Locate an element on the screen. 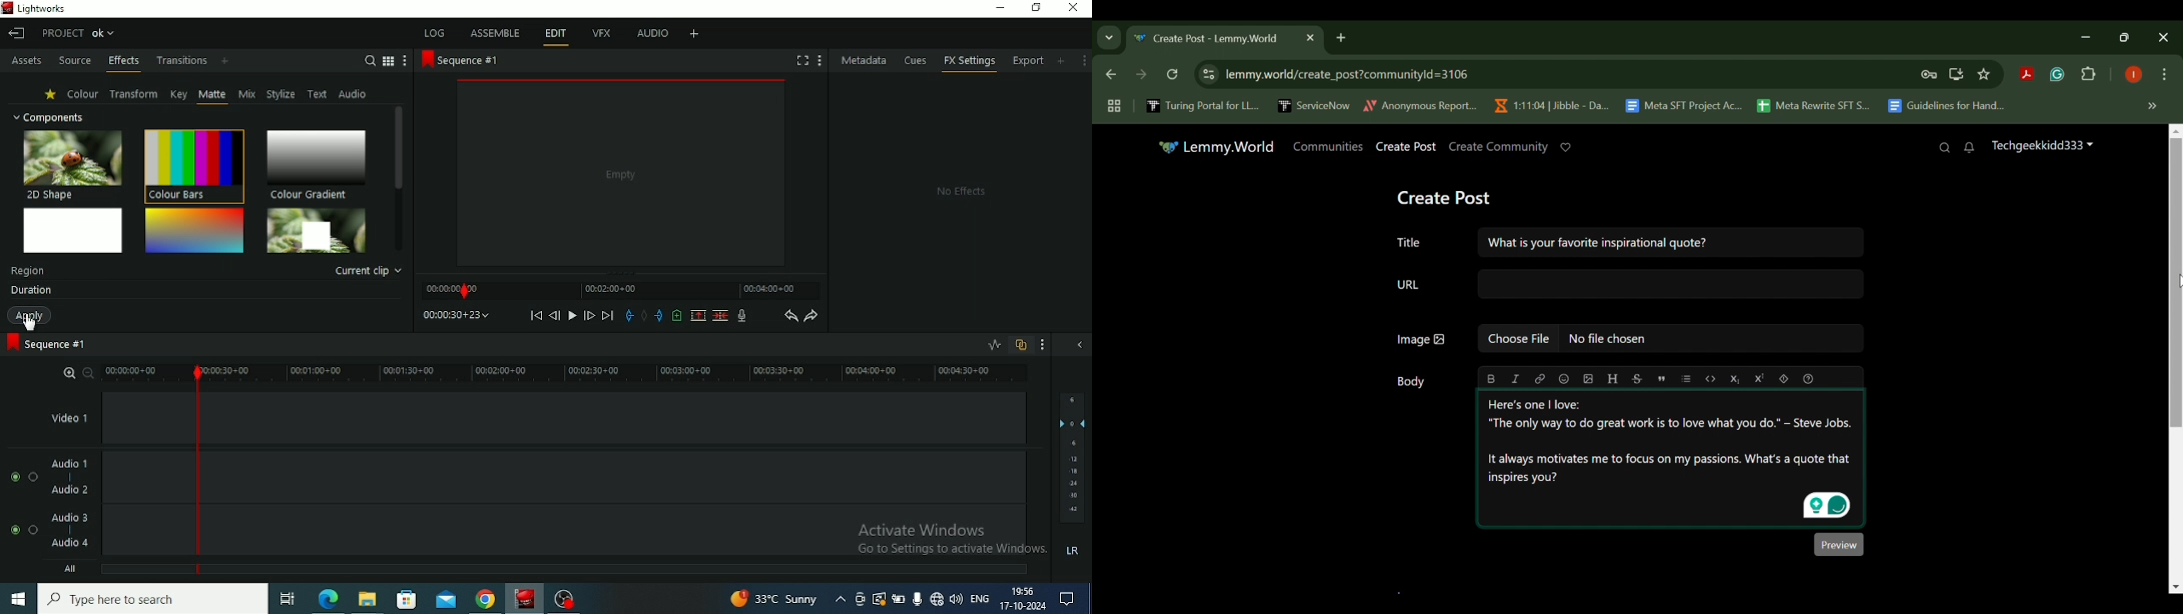  lemmy.world/create_post?communityld=3106 is located at coordinates (1344, 72).